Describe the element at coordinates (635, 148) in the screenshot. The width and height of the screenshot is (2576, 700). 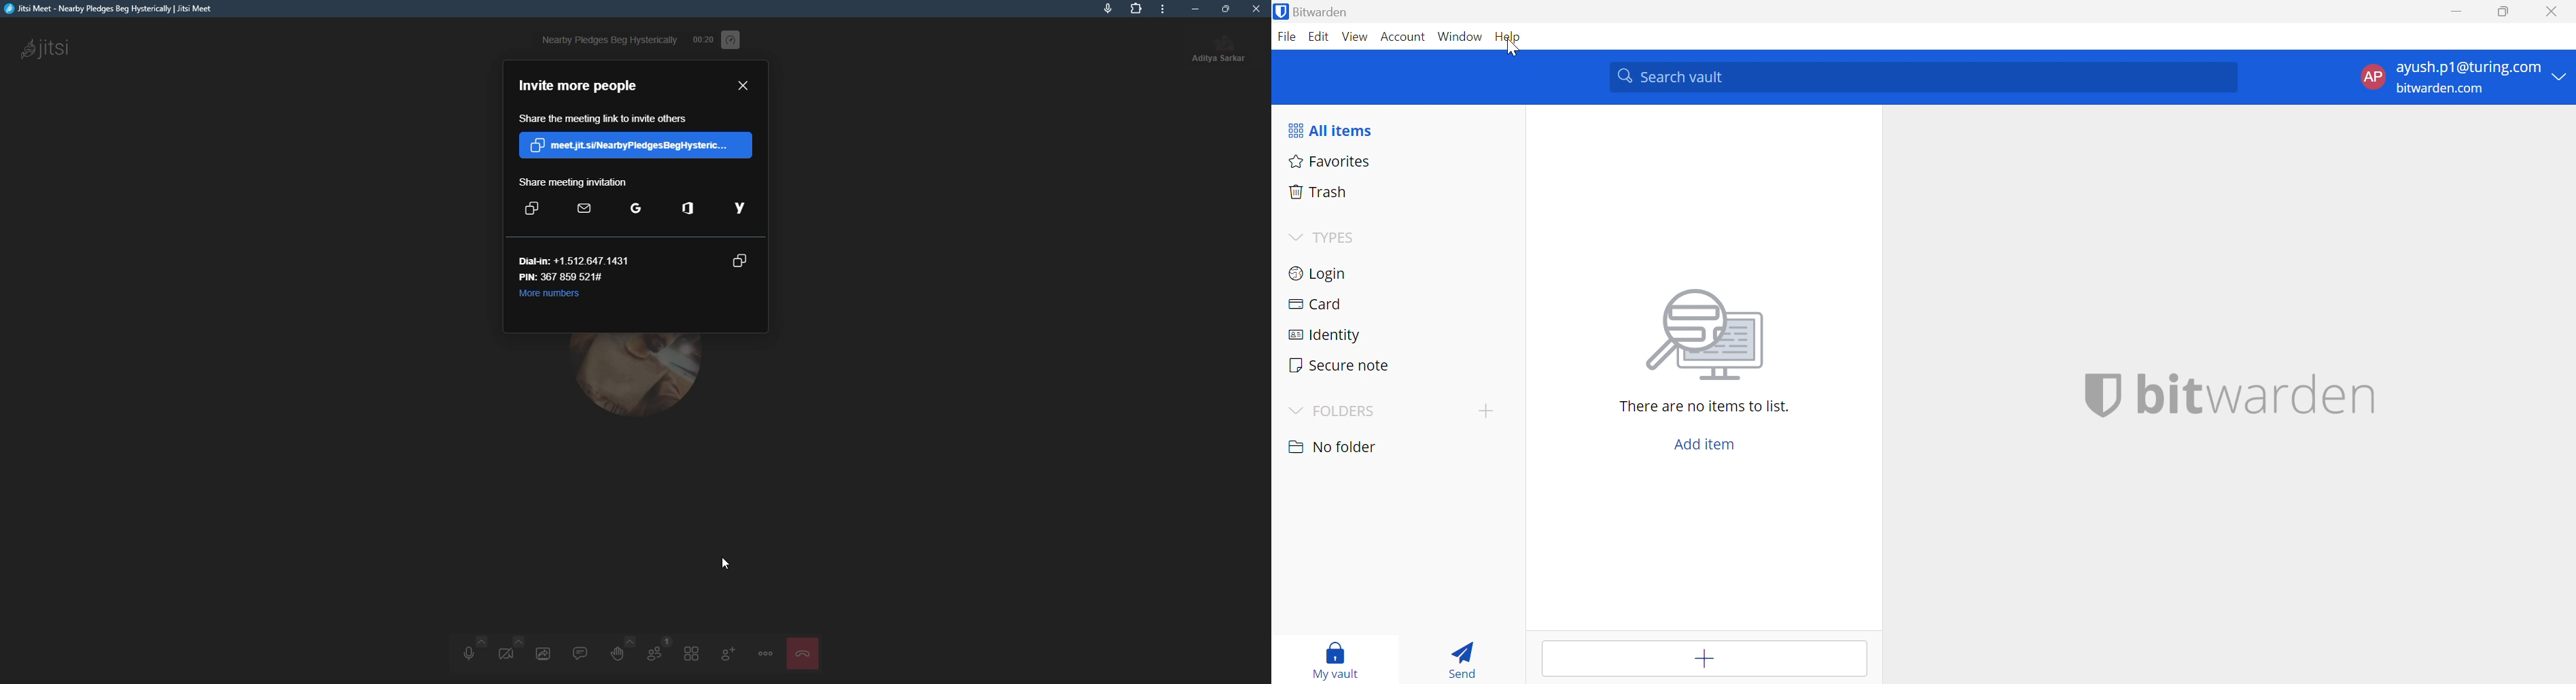
I see `copy link` at that location.